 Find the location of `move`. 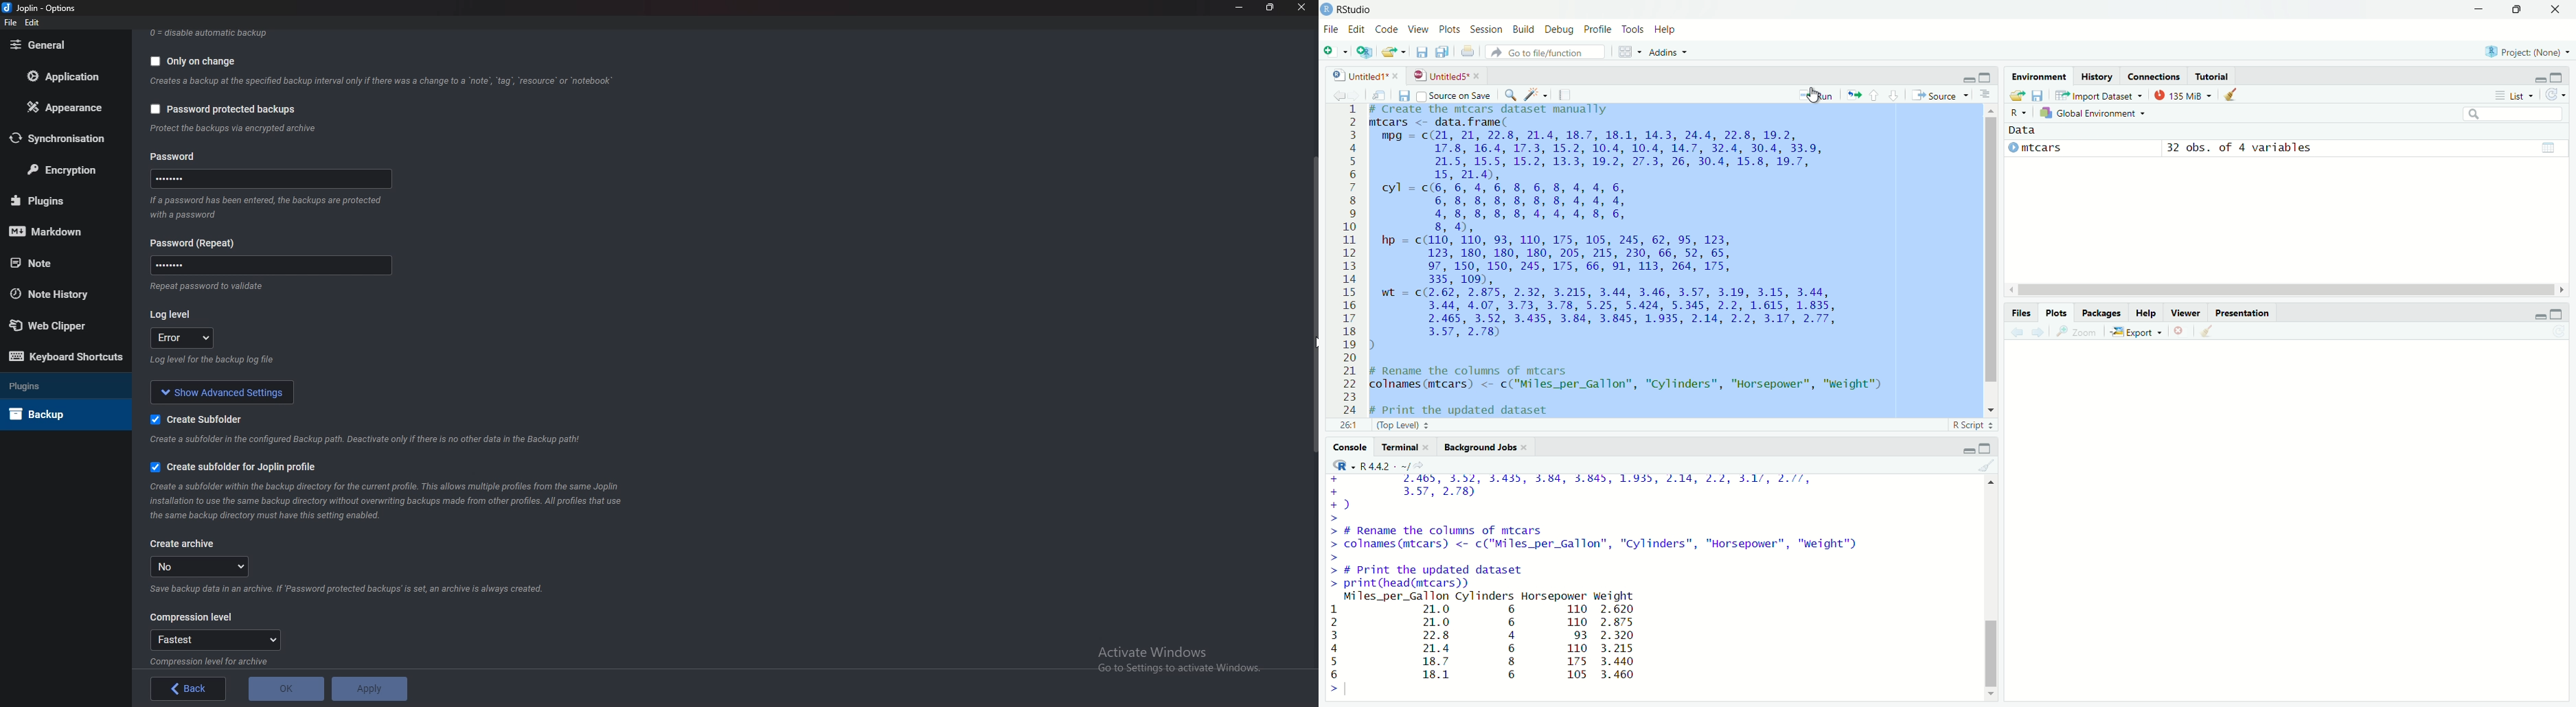

move is located at coordinates (1853, 94).